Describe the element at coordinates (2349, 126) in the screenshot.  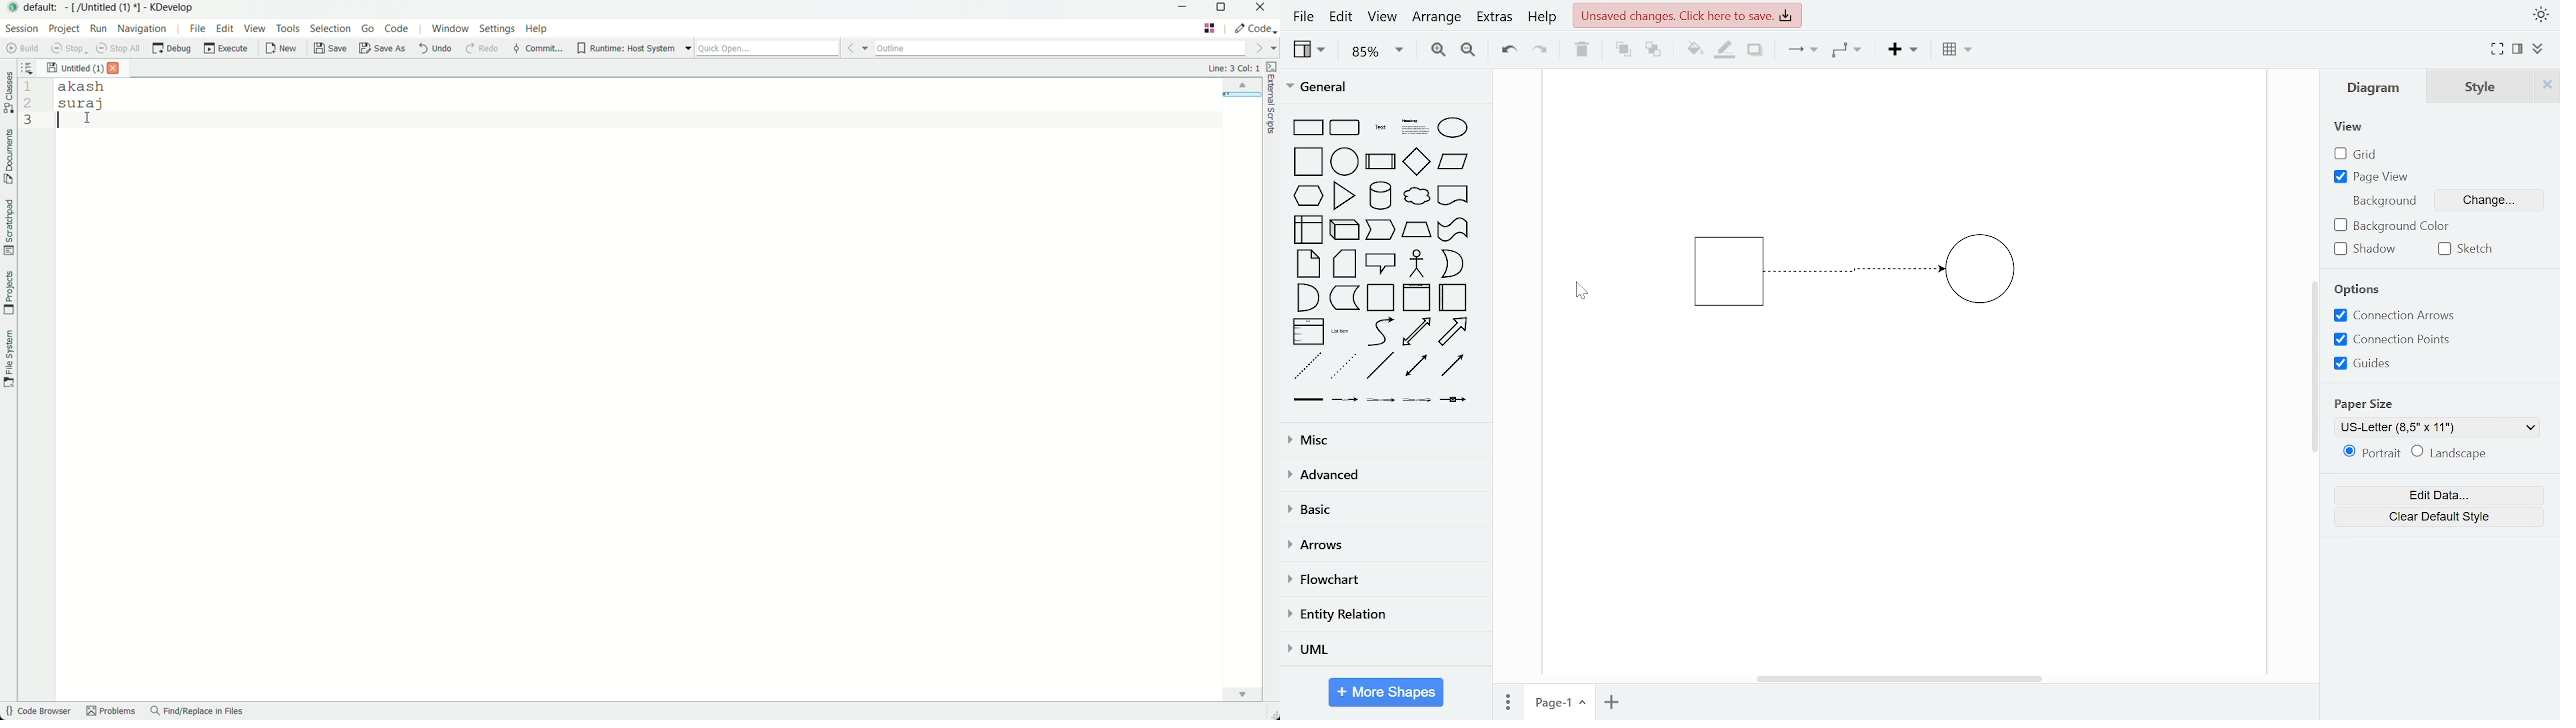
I see `view` at that location.